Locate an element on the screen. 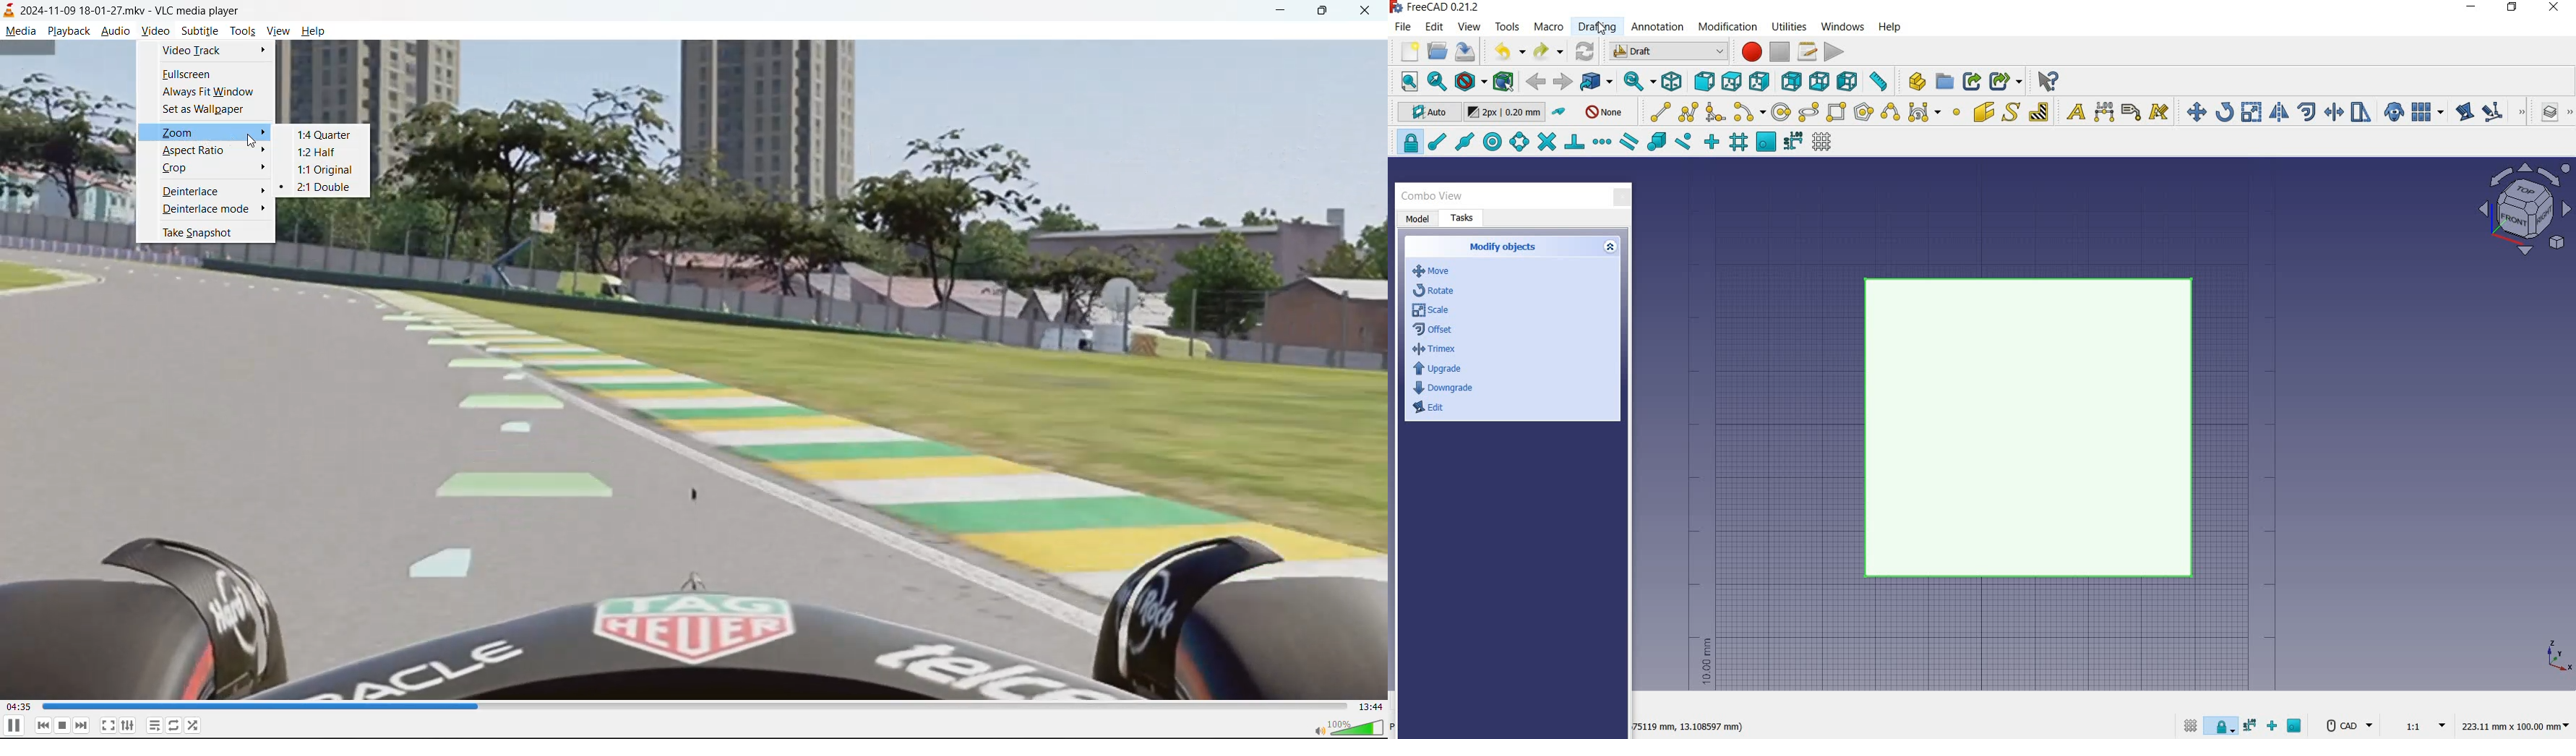 Image resolution: width=2576 pixels, height=756 pixels. utilities is located at coordinates (1790, 25).